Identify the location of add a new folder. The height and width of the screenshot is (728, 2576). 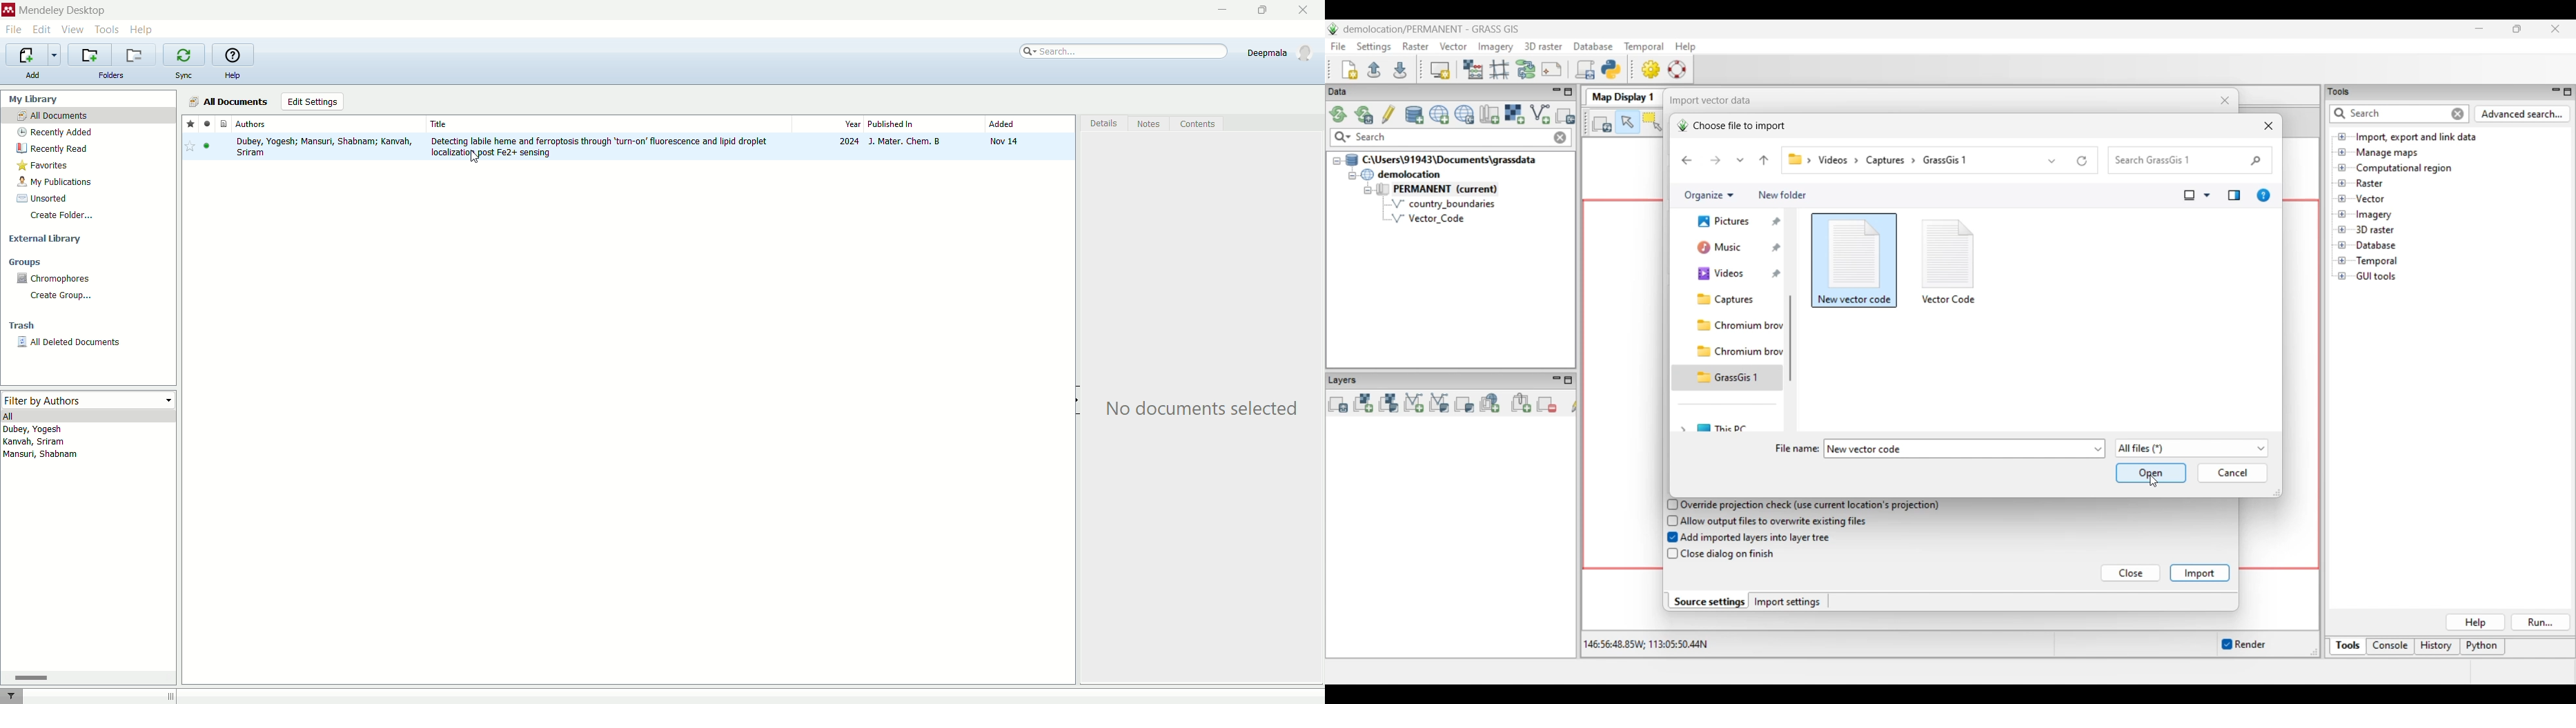
(89, 55).